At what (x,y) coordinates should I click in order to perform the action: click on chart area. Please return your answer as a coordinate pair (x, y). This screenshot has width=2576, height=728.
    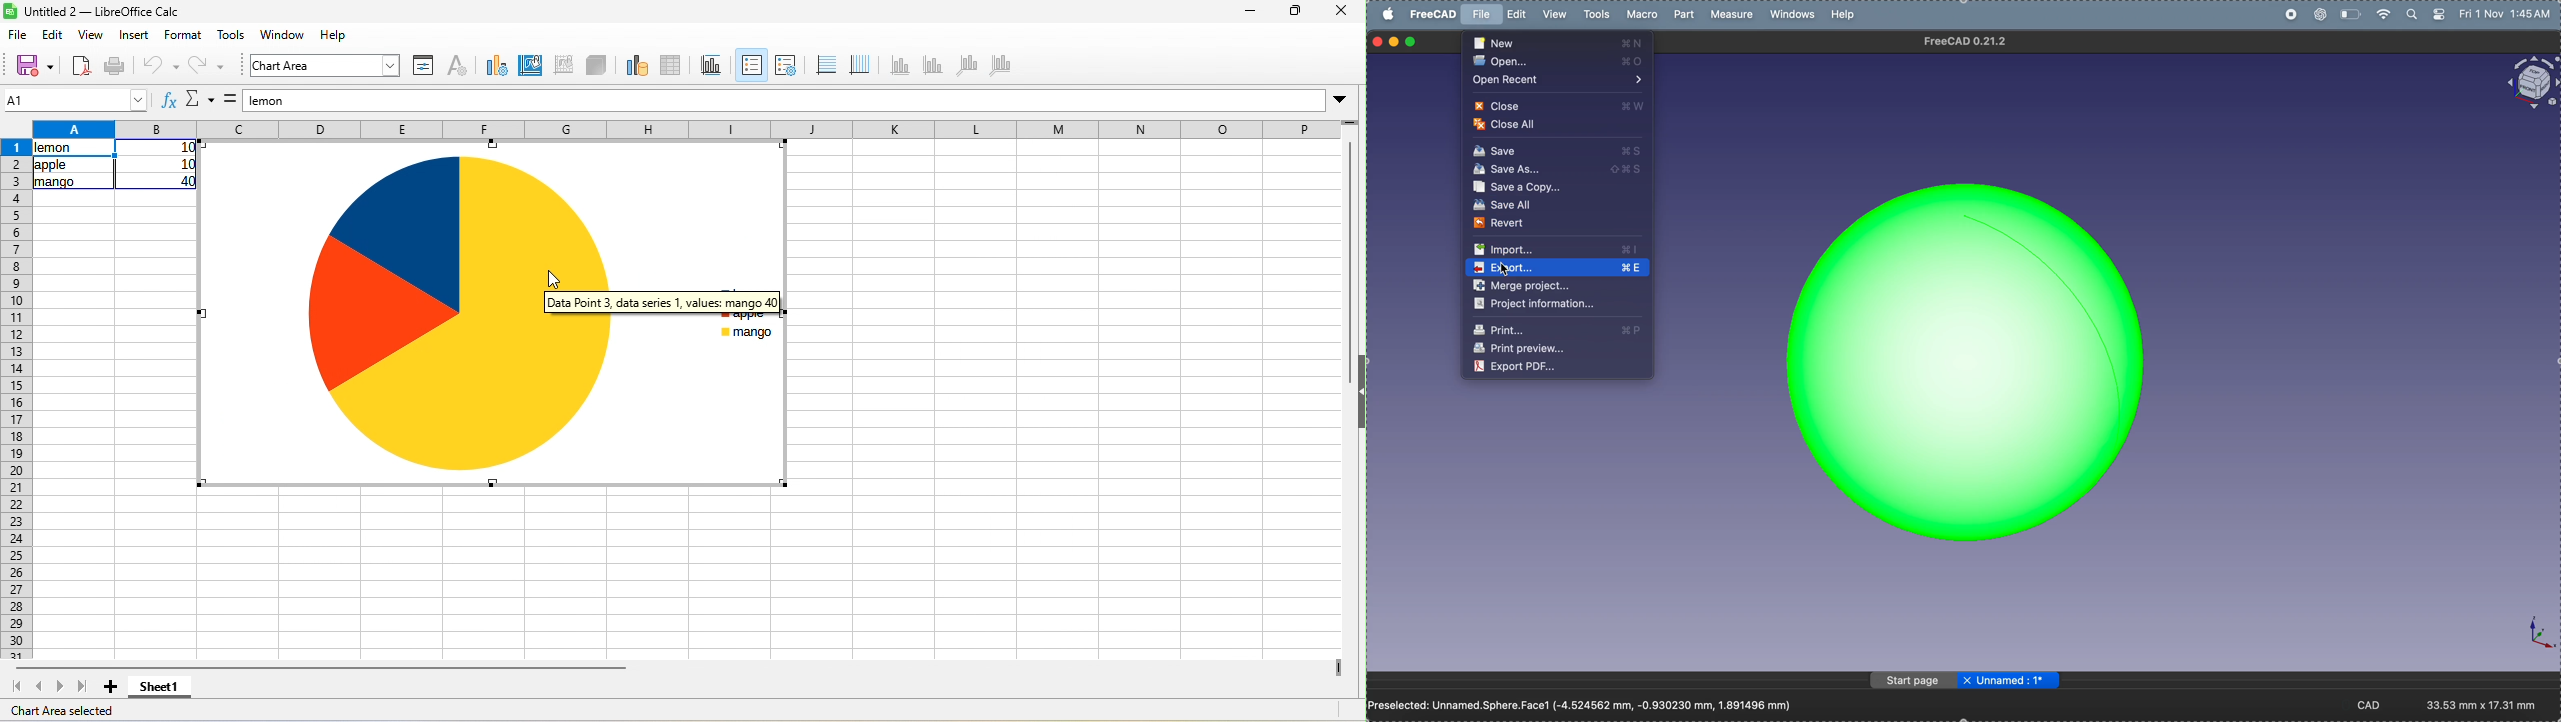
    Looking at the image, I should click on (325, 66).